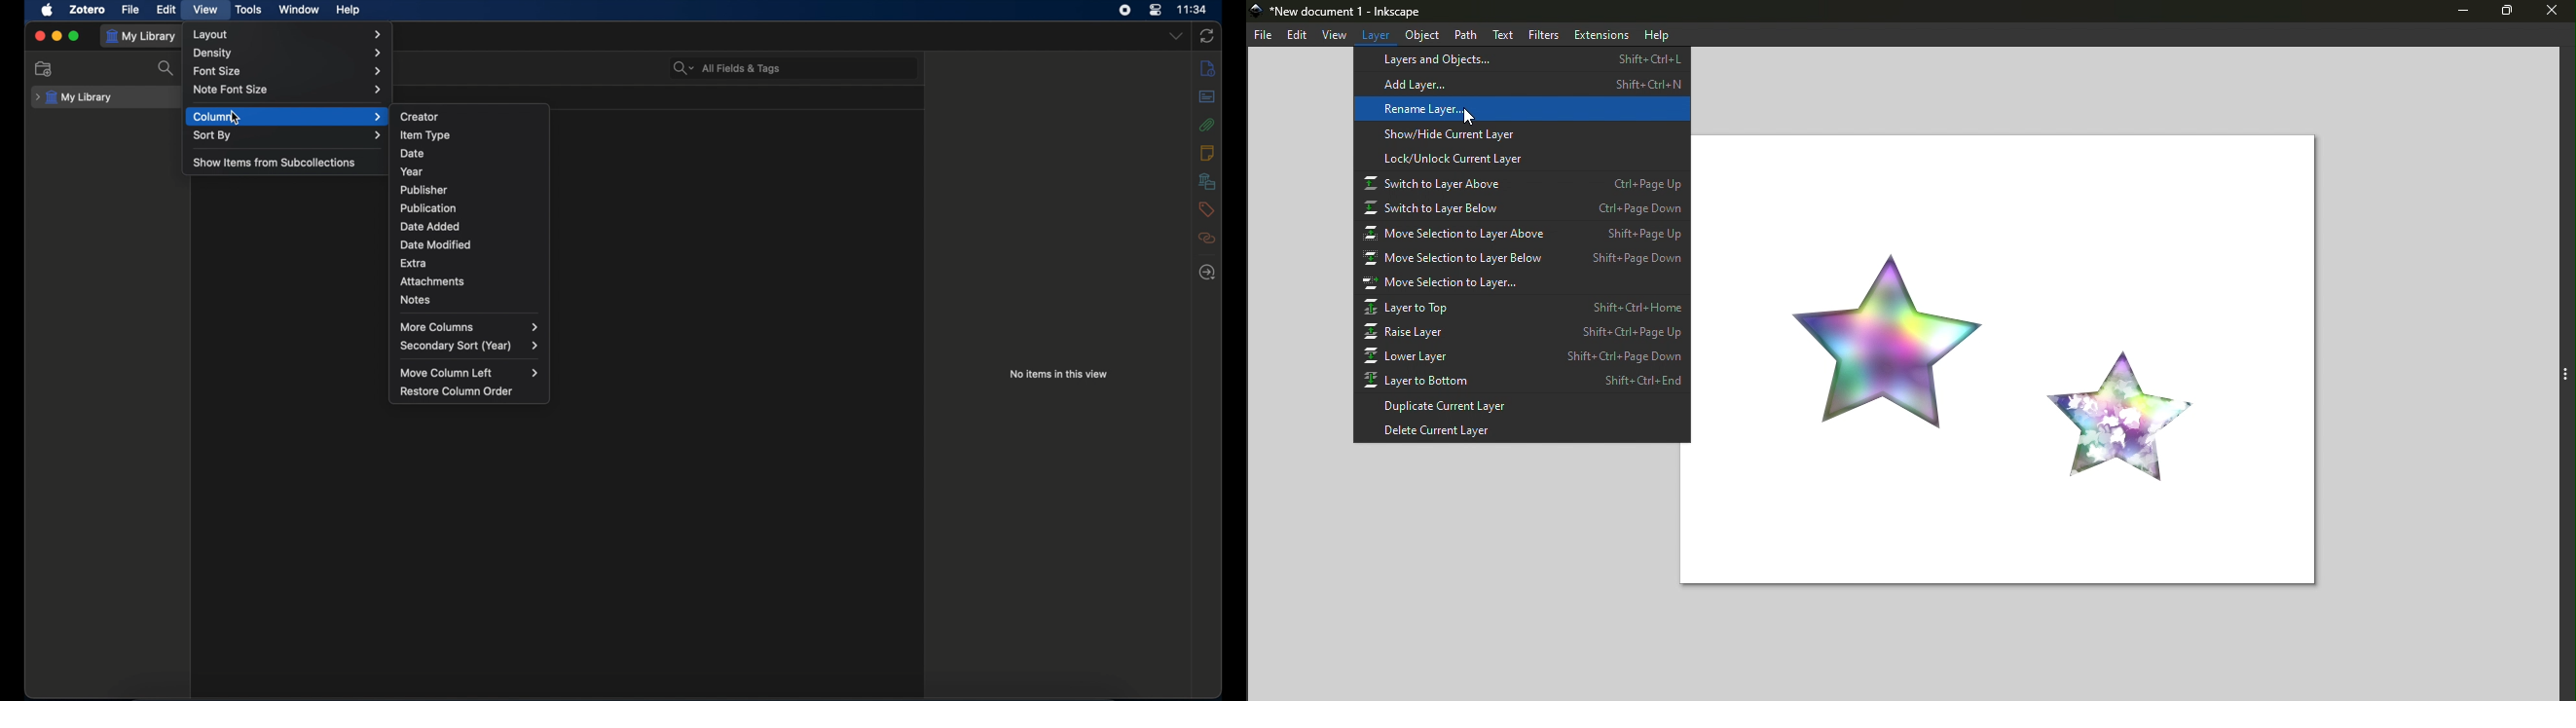  What do you see at coordinates (1522, 132) in the screenshot?
I see `Show/hide current layer` at bounding box center [1522, 132].